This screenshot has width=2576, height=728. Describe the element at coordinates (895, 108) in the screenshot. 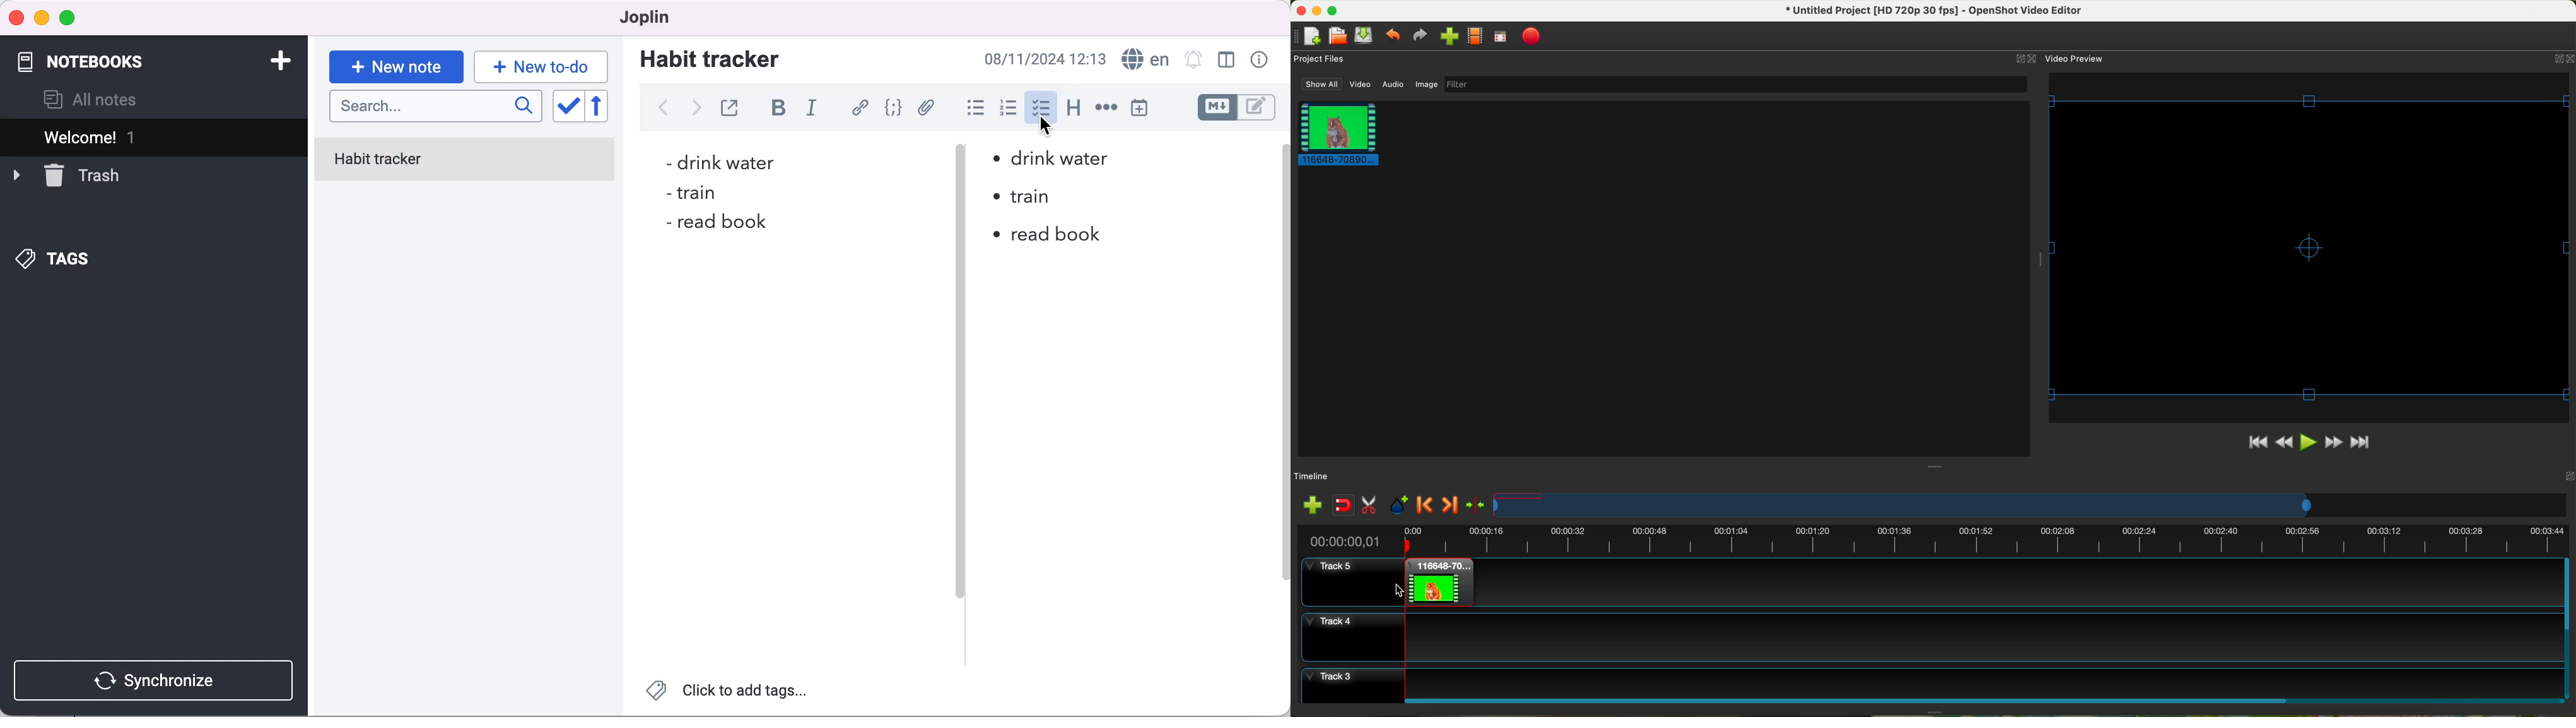

I see `code` at that location.